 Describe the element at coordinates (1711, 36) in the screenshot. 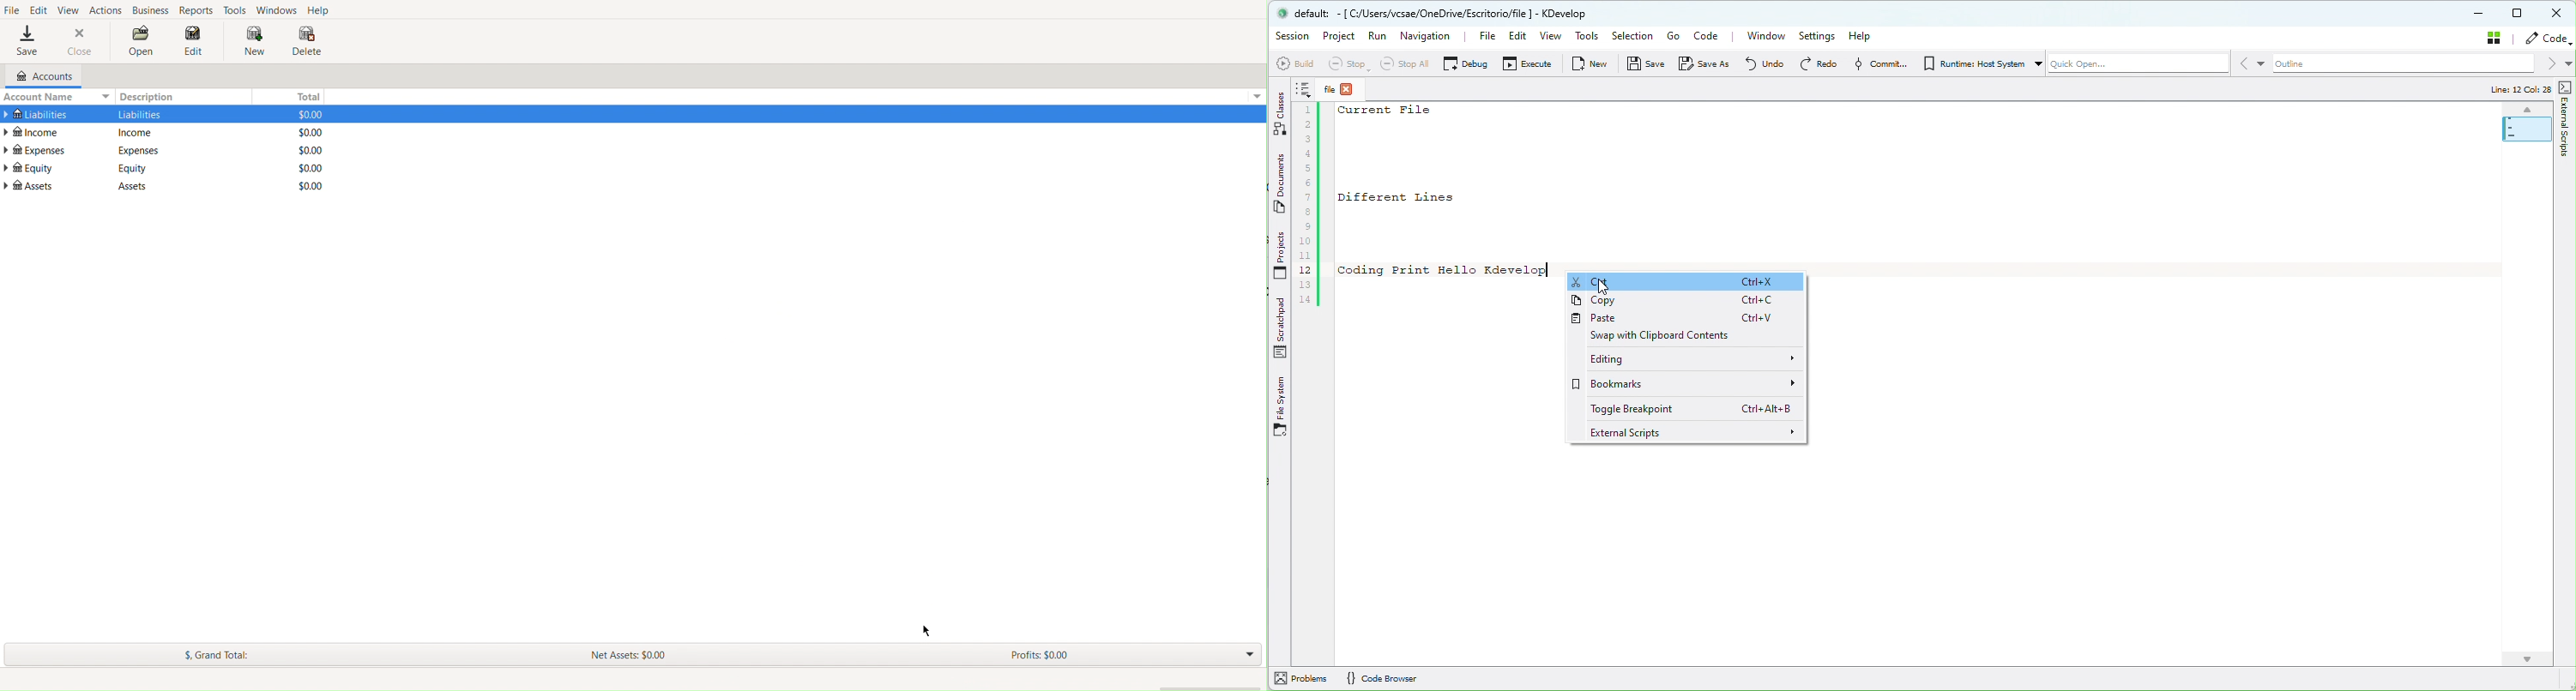

I see `Code` at that location.